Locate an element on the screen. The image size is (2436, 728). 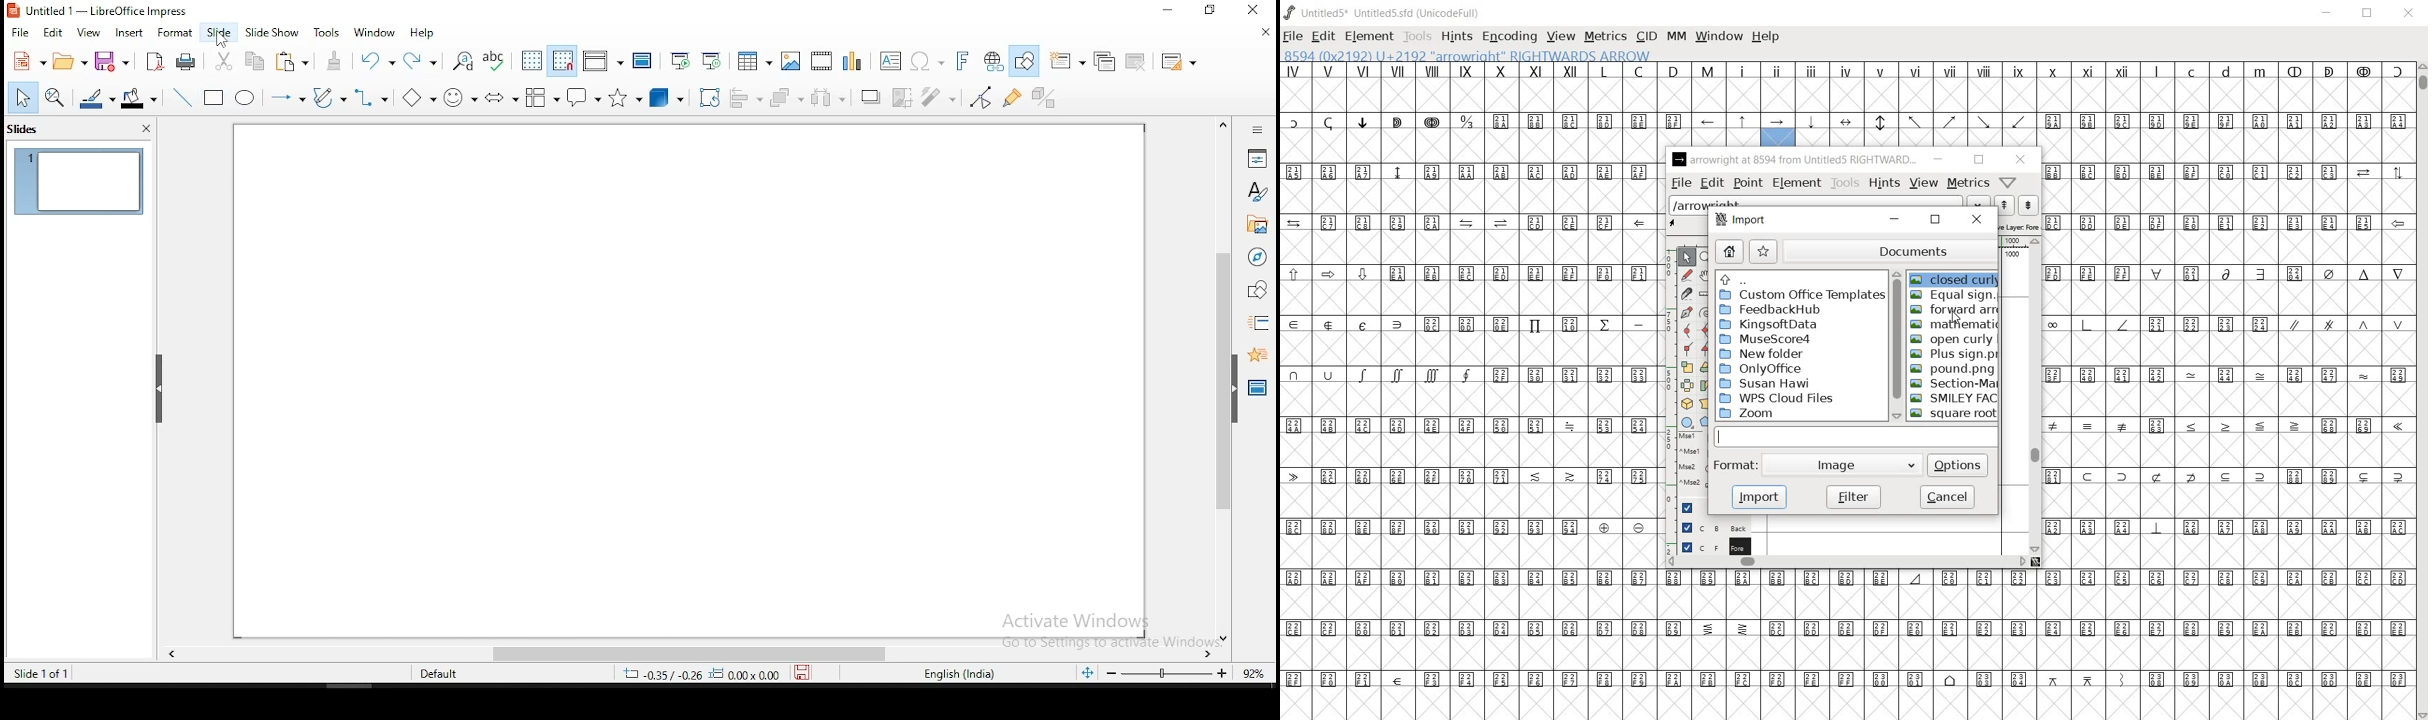
show grid is located at coordinates (532, 61).